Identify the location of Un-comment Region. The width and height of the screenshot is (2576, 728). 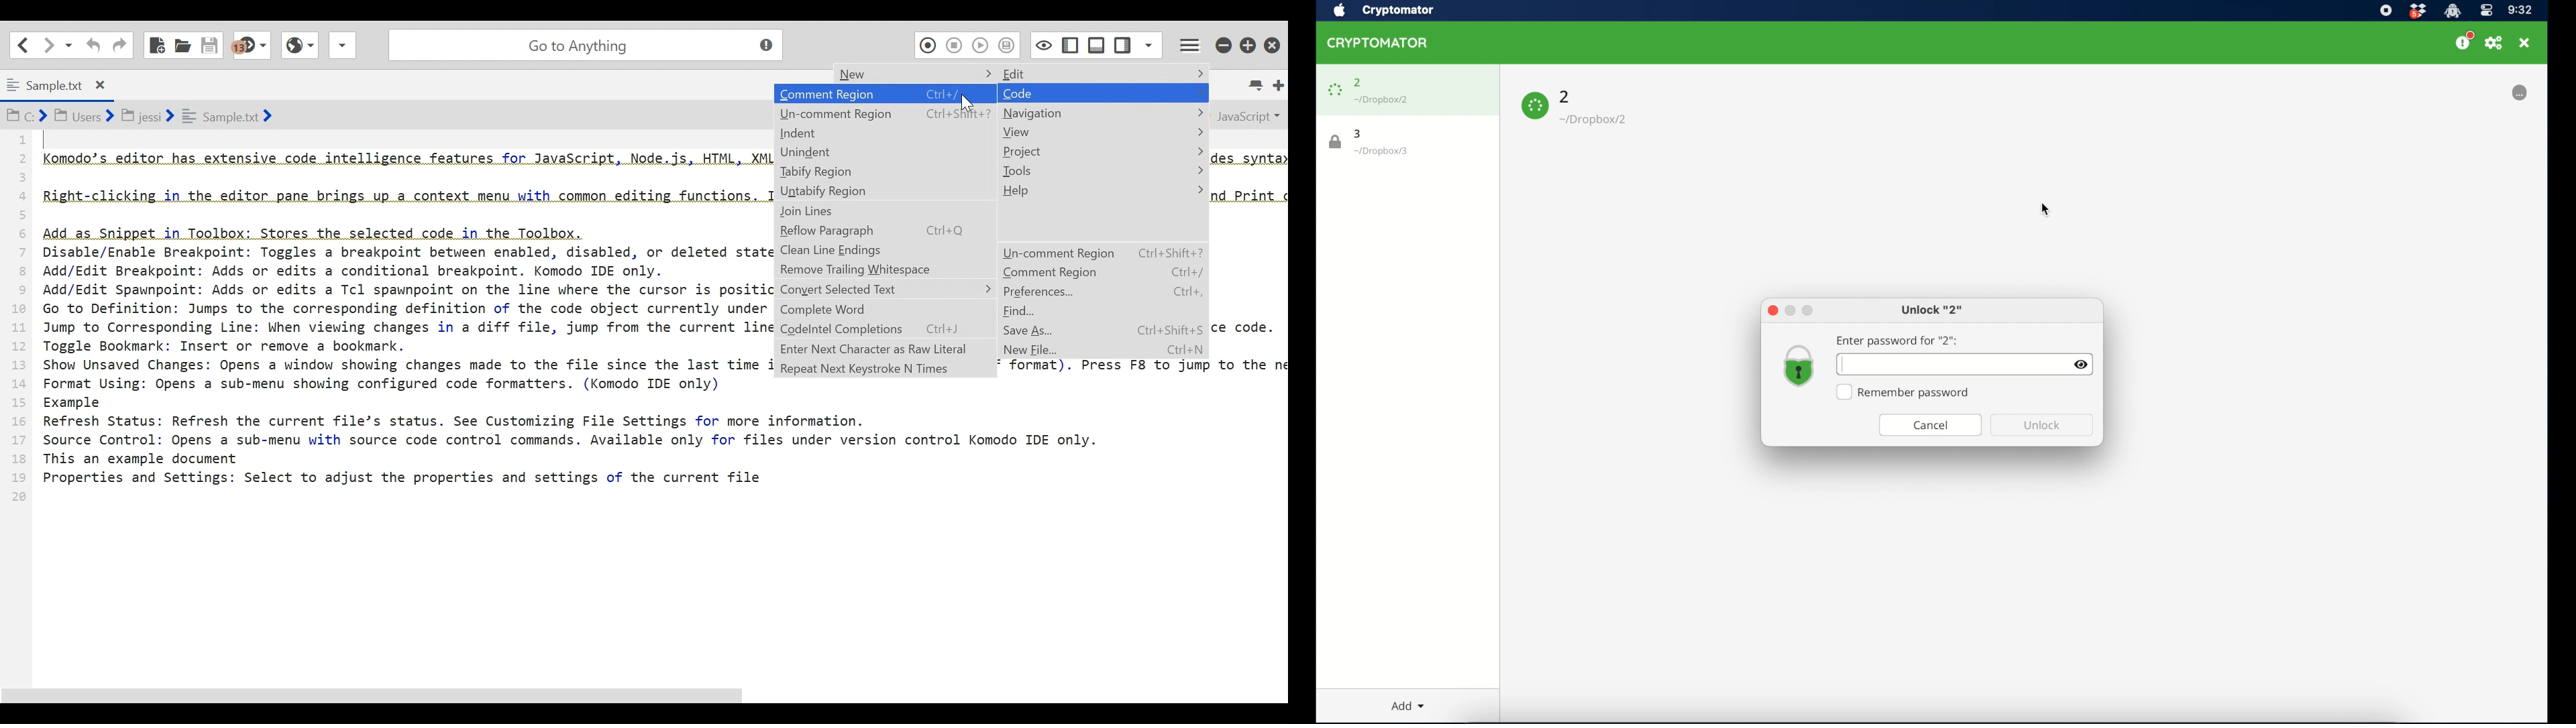
(885, 113).